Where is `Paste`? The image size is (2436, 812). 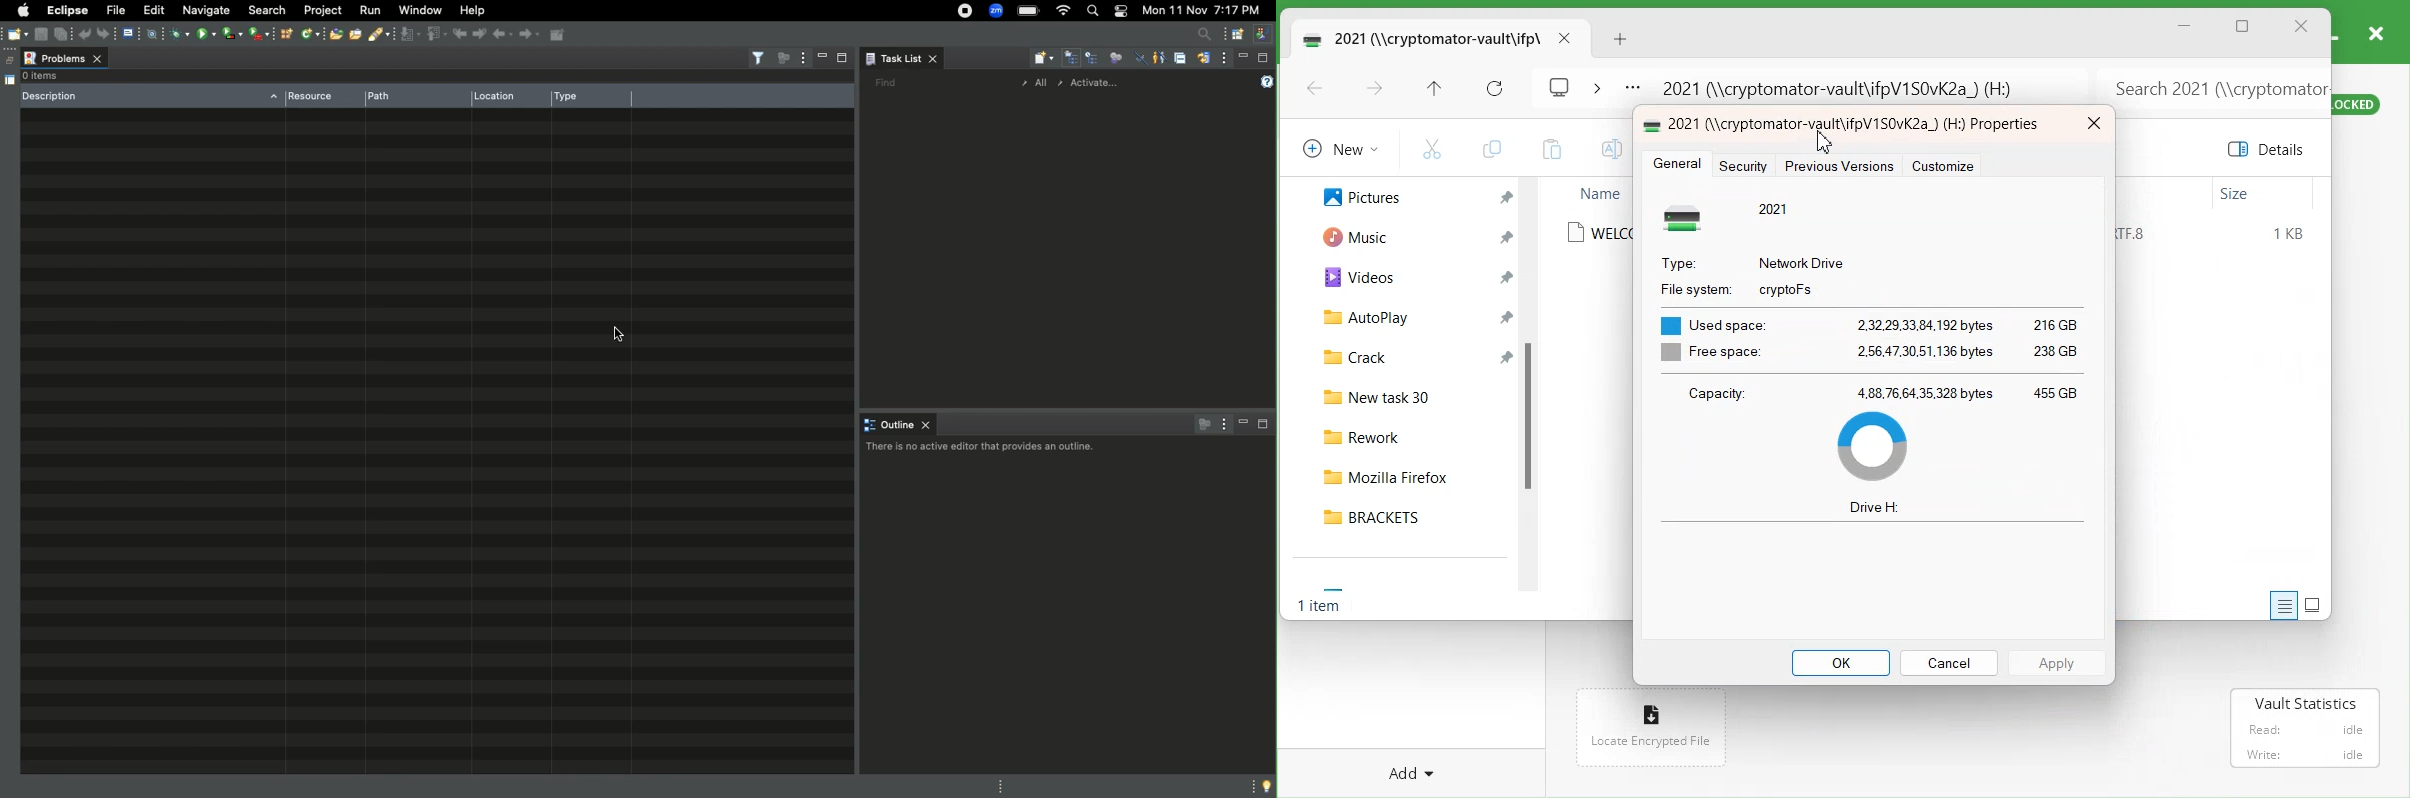 Paste is located at coordinates (1551, 149).